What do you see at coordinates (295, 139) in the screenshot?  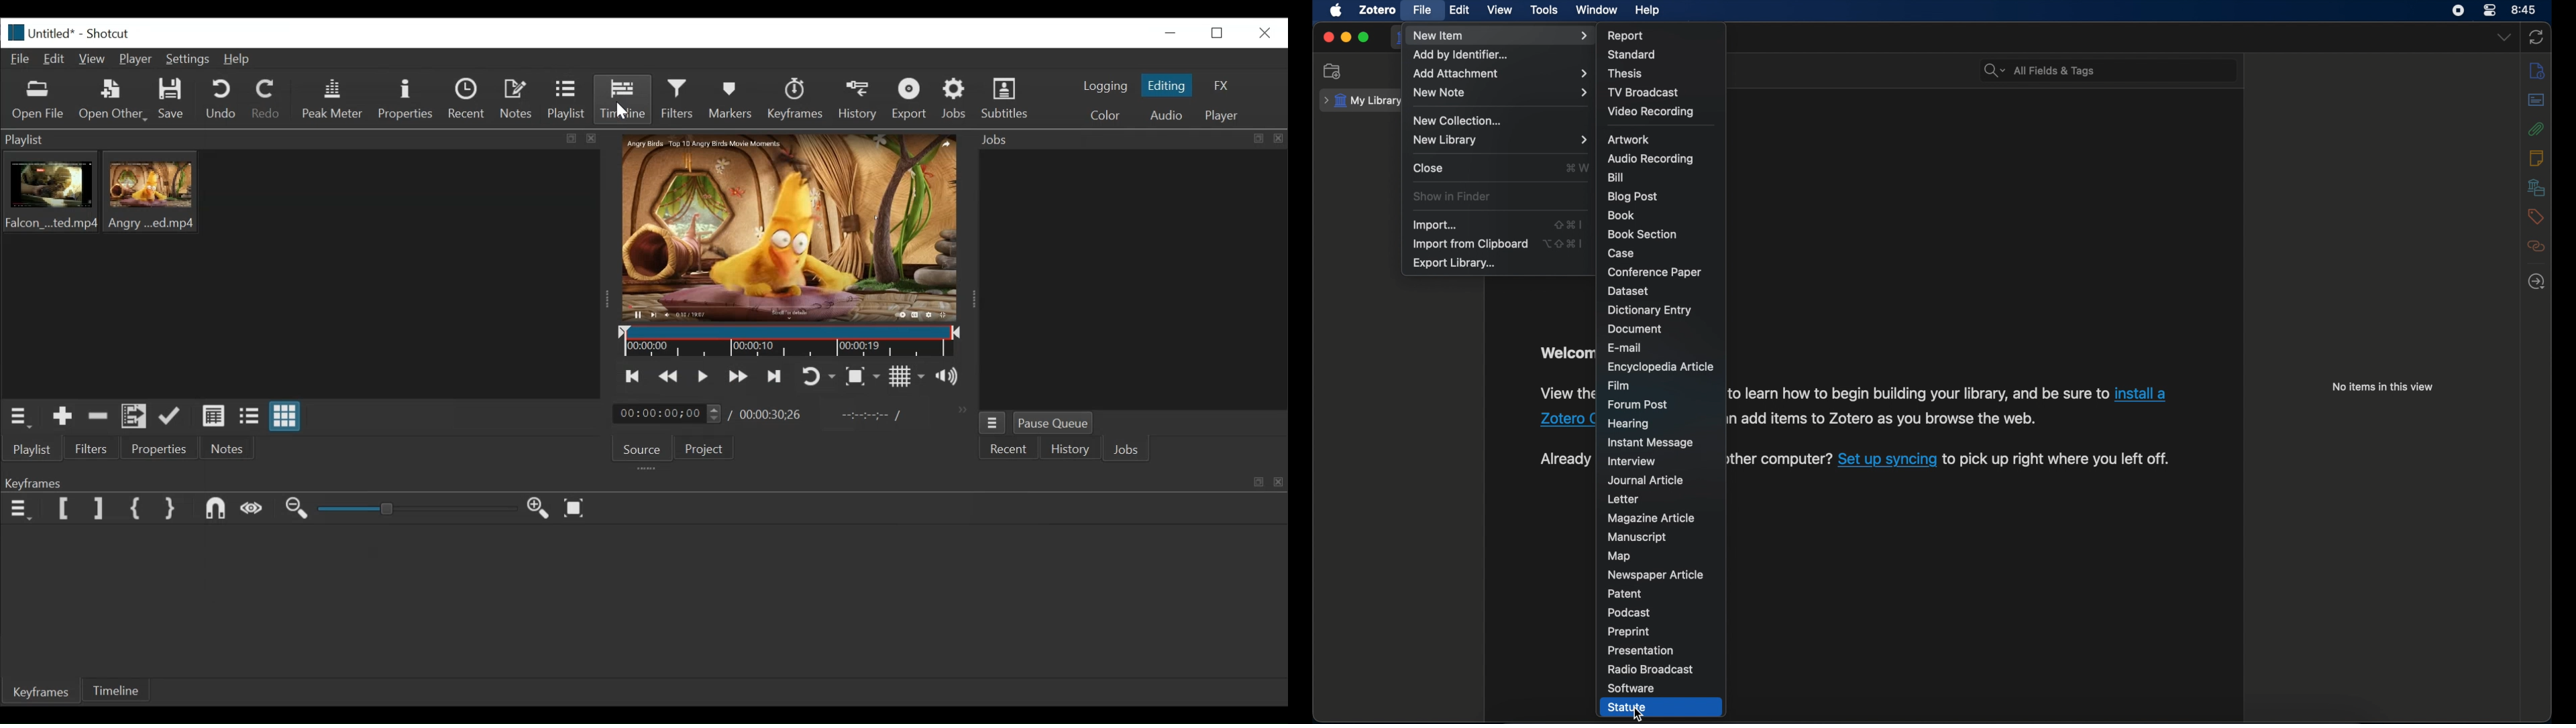 I see `playlist panel` at bounding box center [295, 139].